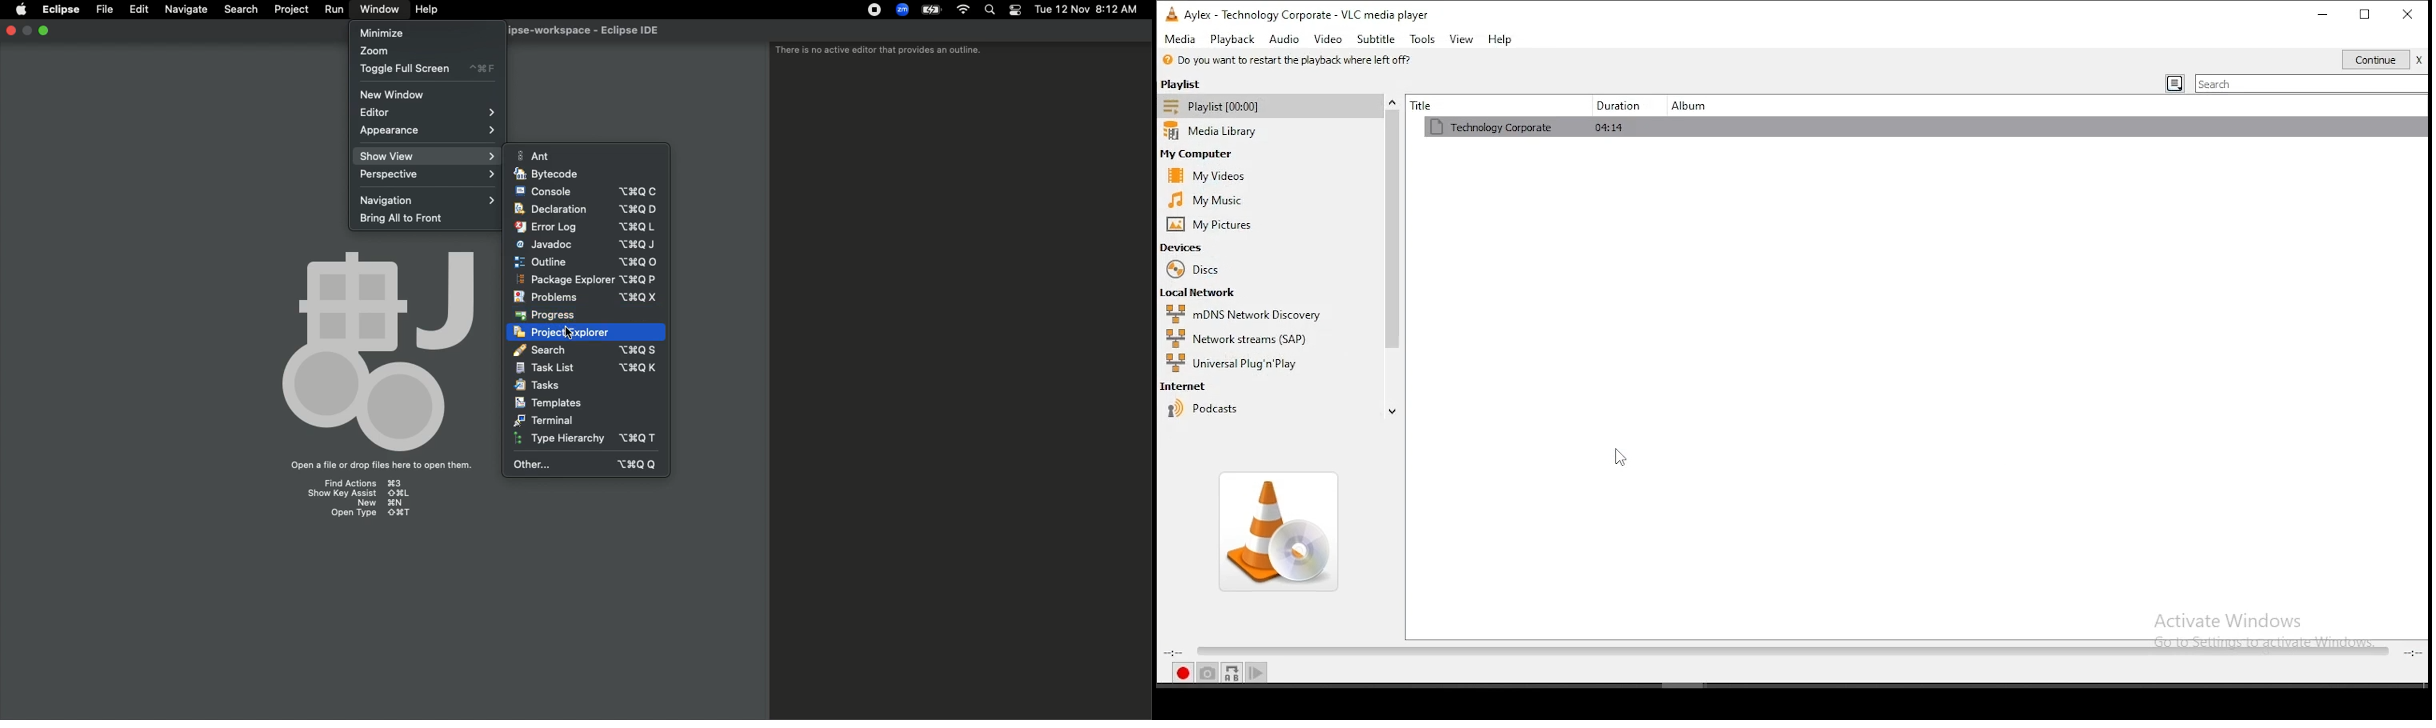 Image resolution: width=2436 pixels, height=728 pixels. I want to click on network streams (SAP), so click(1238, 337).